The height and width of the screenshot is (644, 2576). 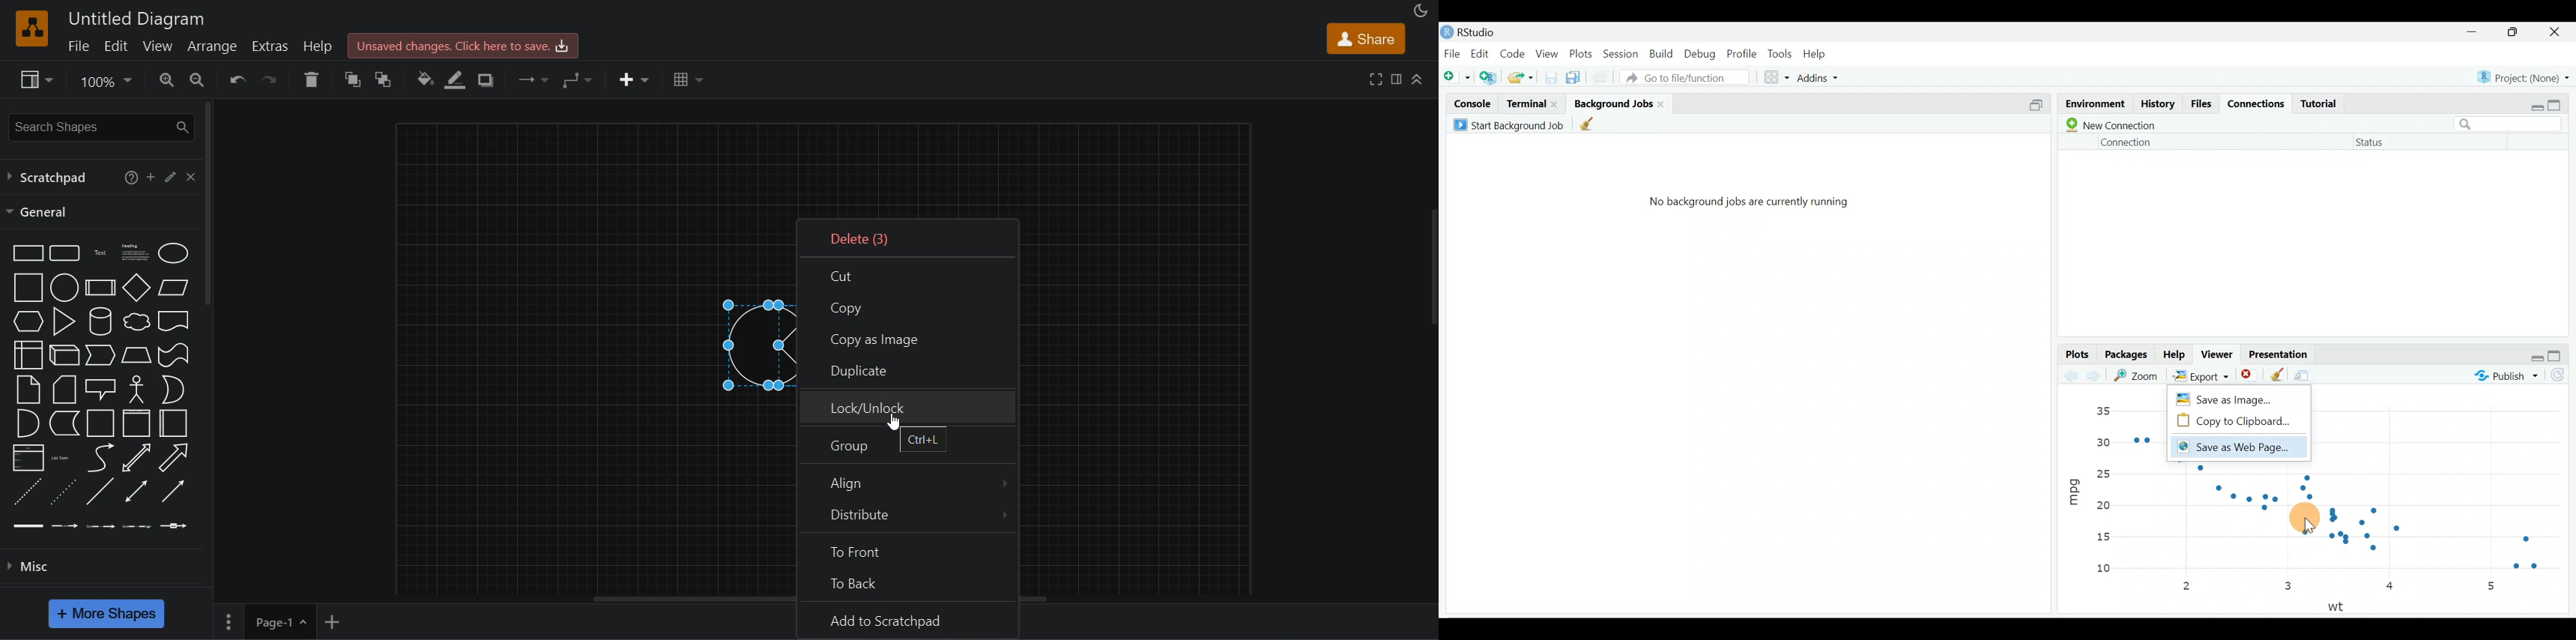 What do you see at coordinates (2538, 357) in the screenshot?
I see `Restore down` at bounding box center [2538, 357].